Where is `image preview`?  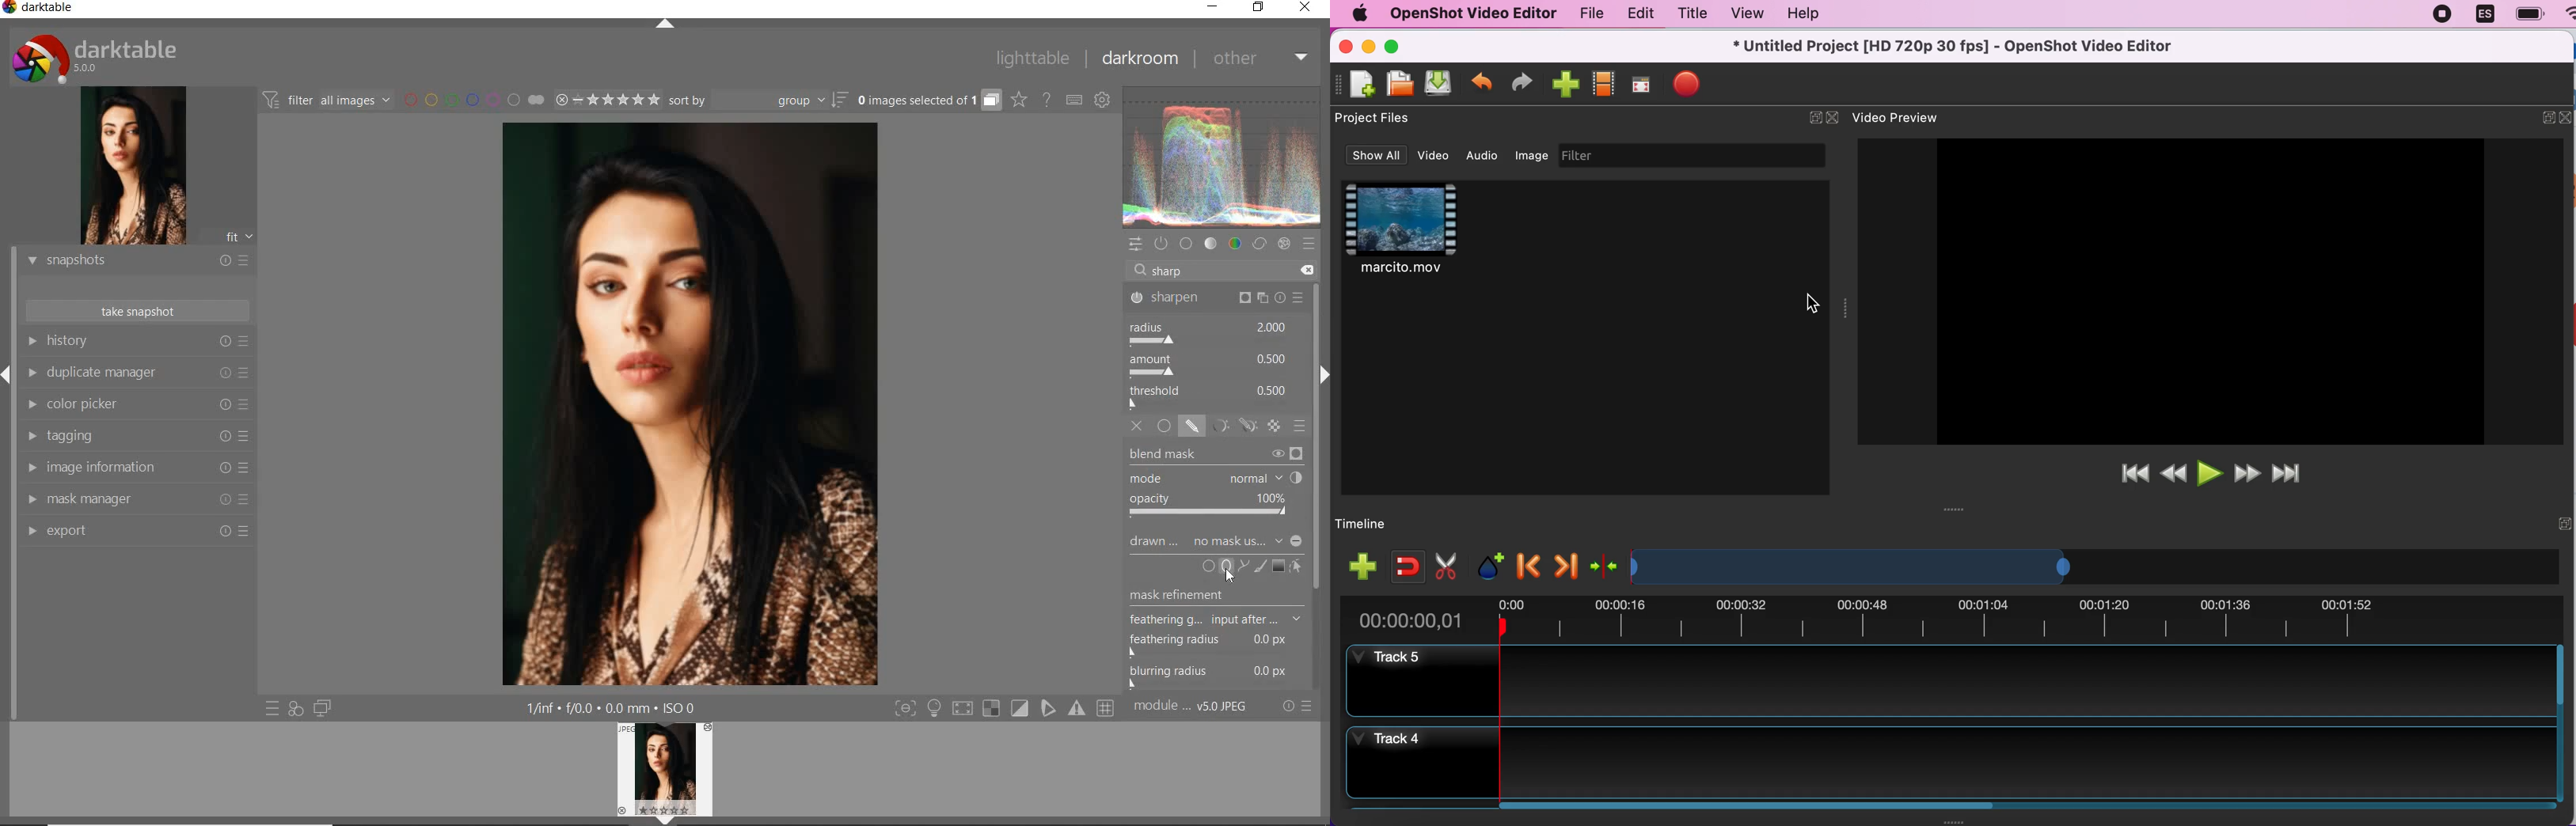
image preview is located at coordinates (134, 165).